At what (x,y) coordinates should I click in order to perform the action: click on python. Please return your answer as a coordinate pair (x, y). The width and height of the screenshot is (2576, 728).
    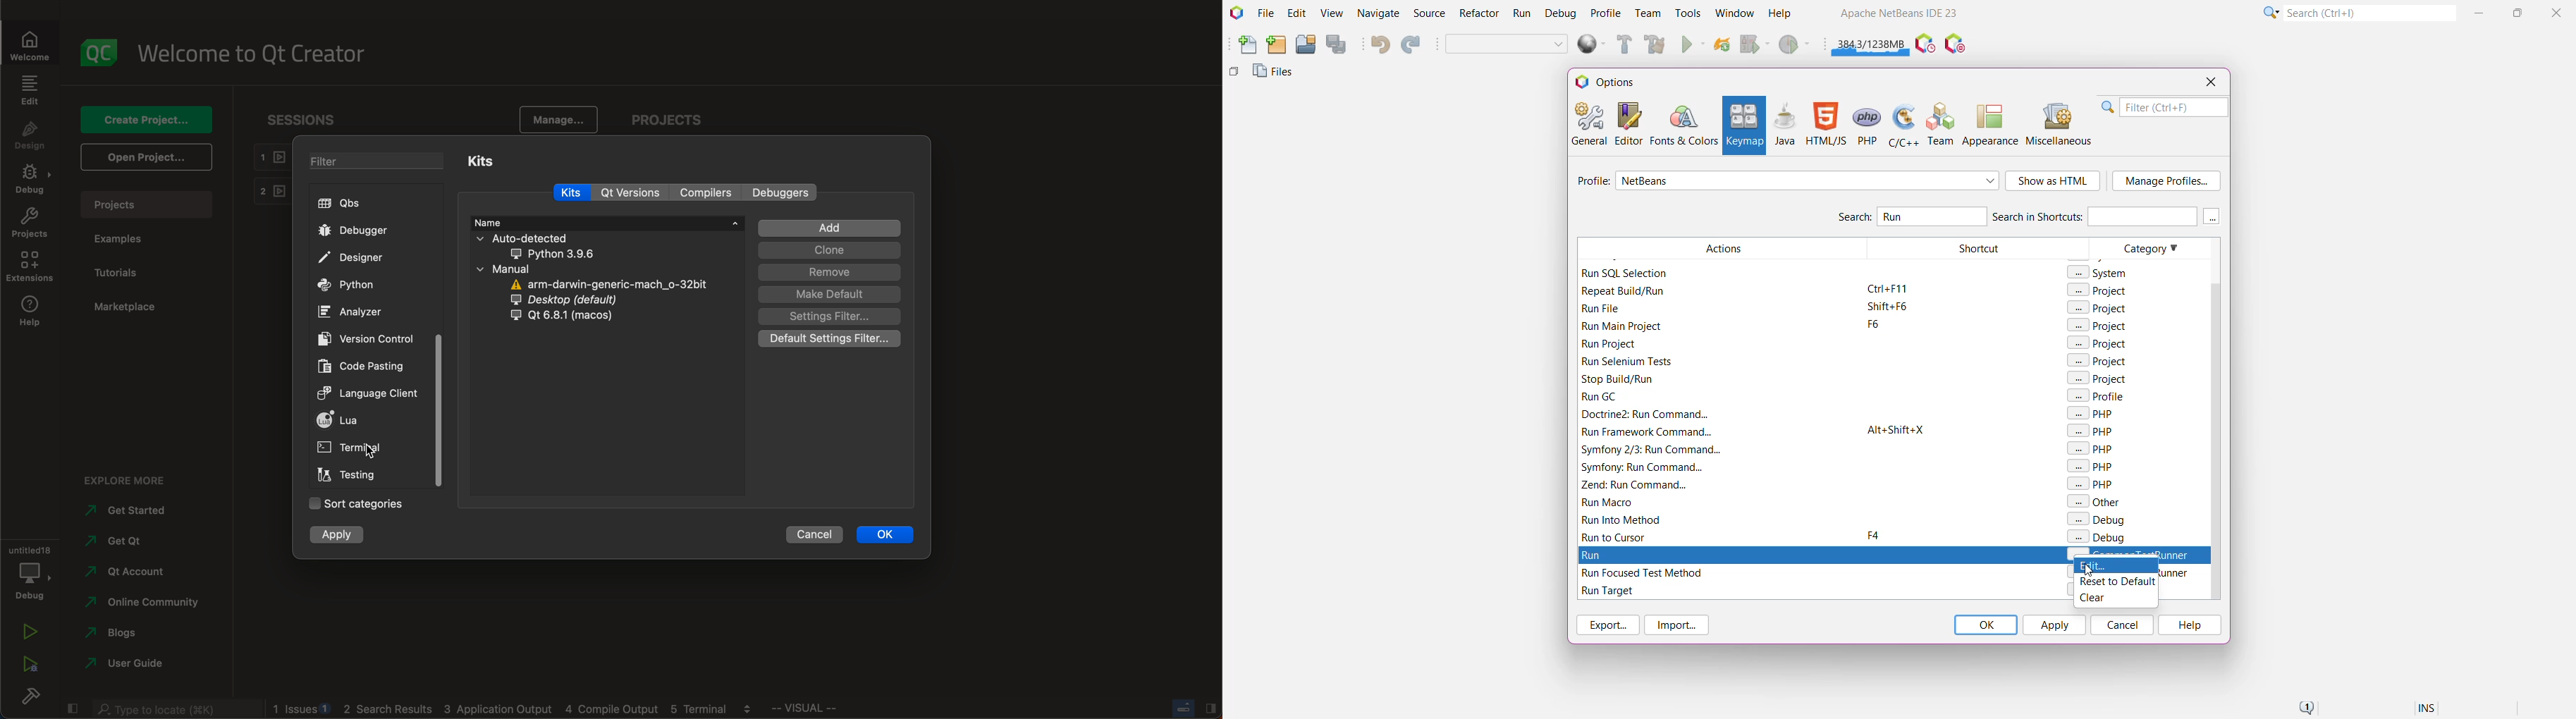
    Looking at the image, I should click on (352, 286).